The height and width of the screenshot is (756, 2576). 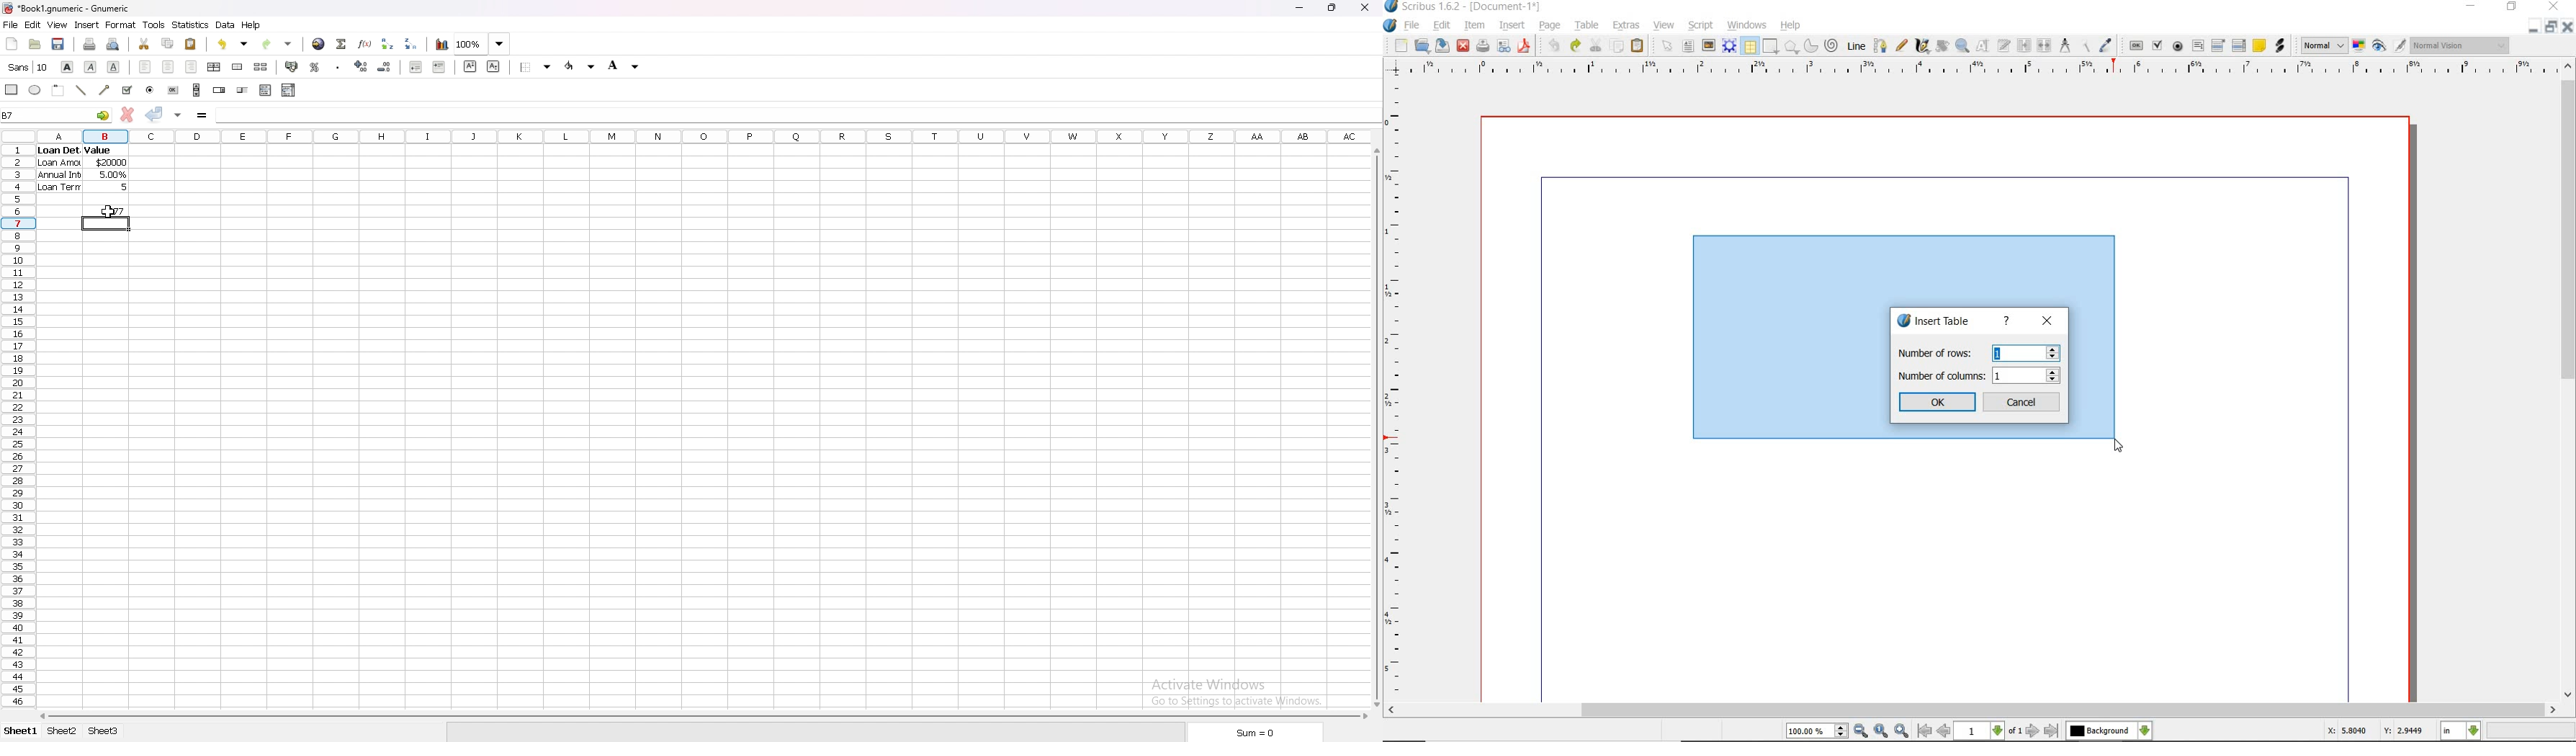 I want to click on thousand separator, so click(x=338, y=66).